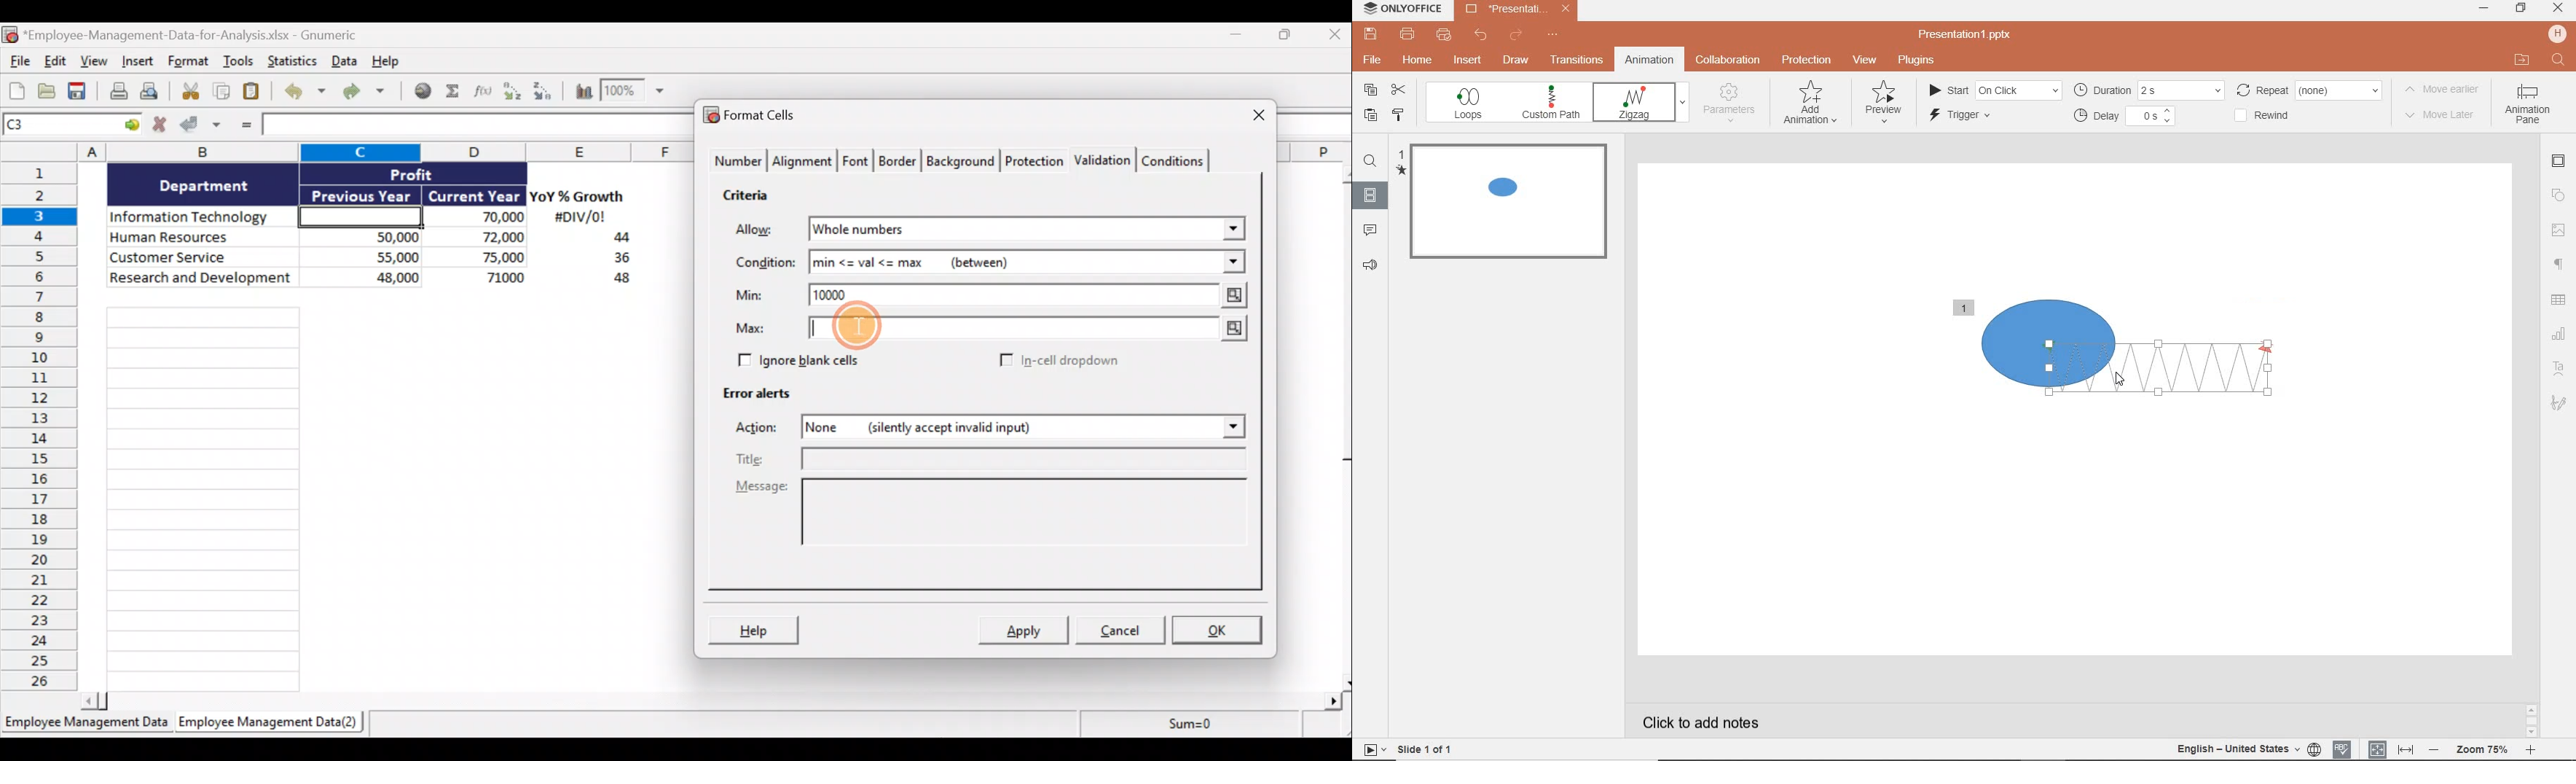 The image size is (2576, 784). What do you see at coordinates (2560, 62) in the screenshot?
I see `FIND` at bounding box center [2560, 62].